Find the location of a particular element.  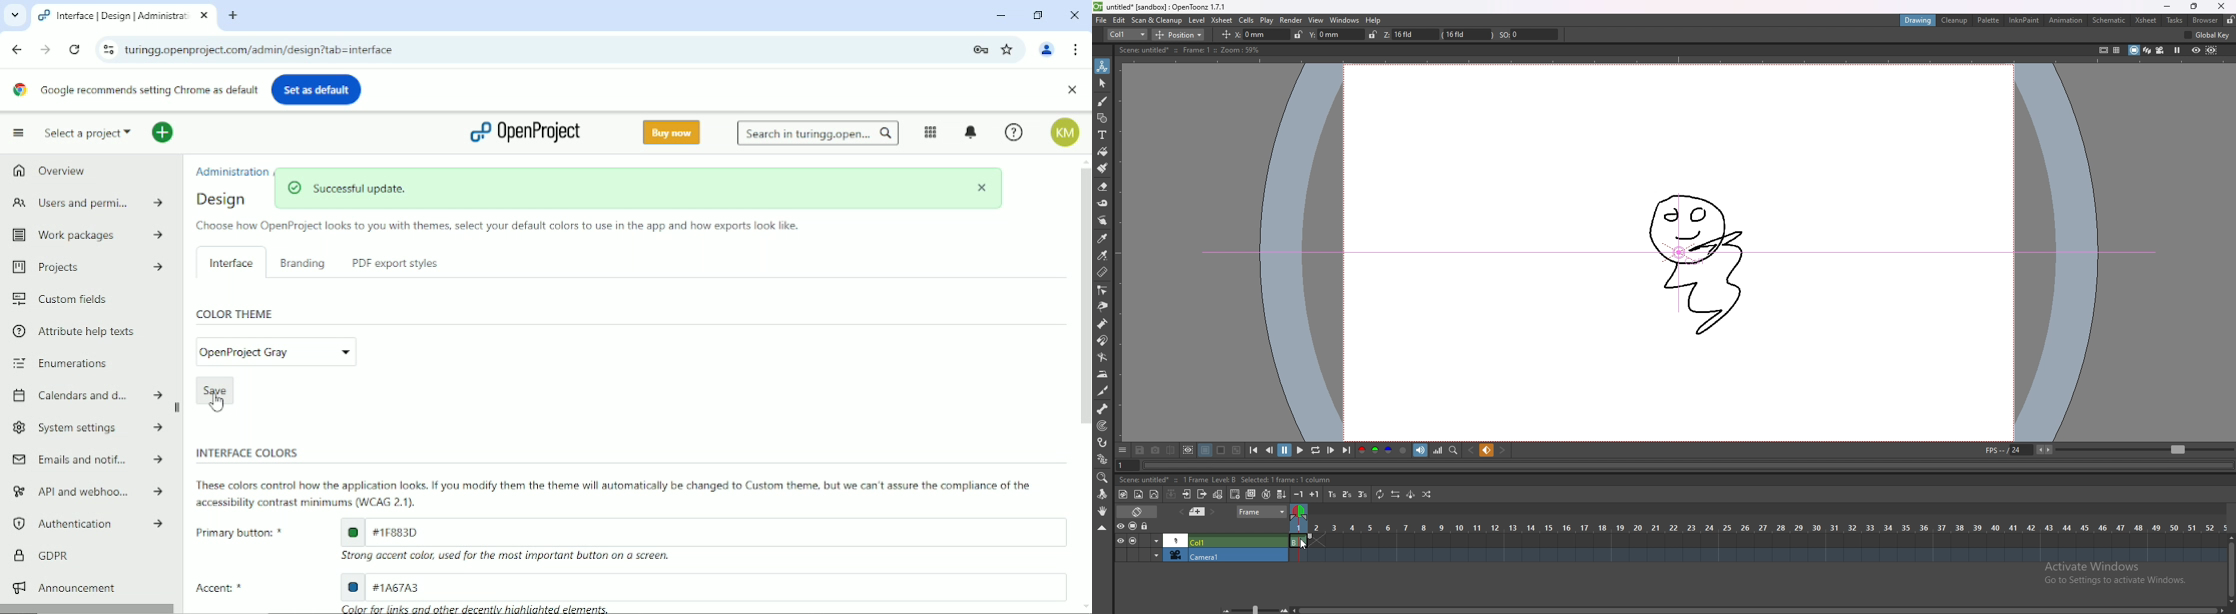

shapes is located at coordinates (1102, 118).